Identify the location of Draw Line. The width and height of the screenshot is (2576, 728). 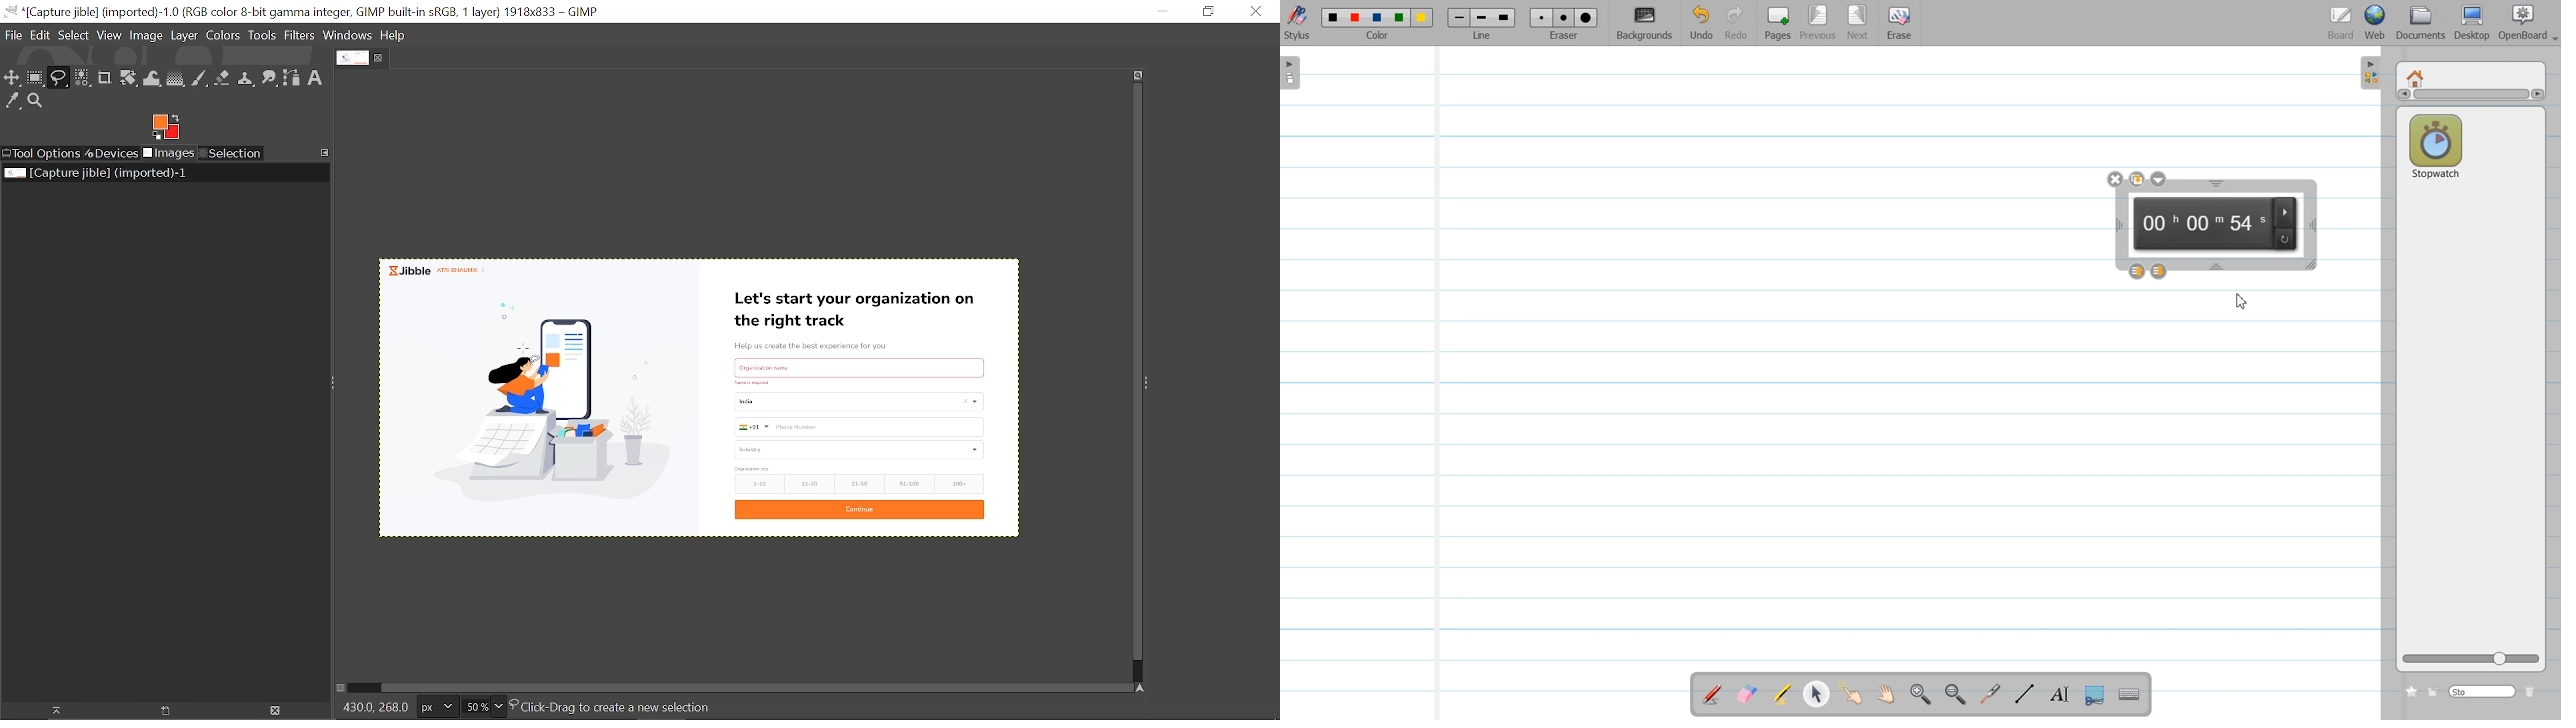
(2025, 695).